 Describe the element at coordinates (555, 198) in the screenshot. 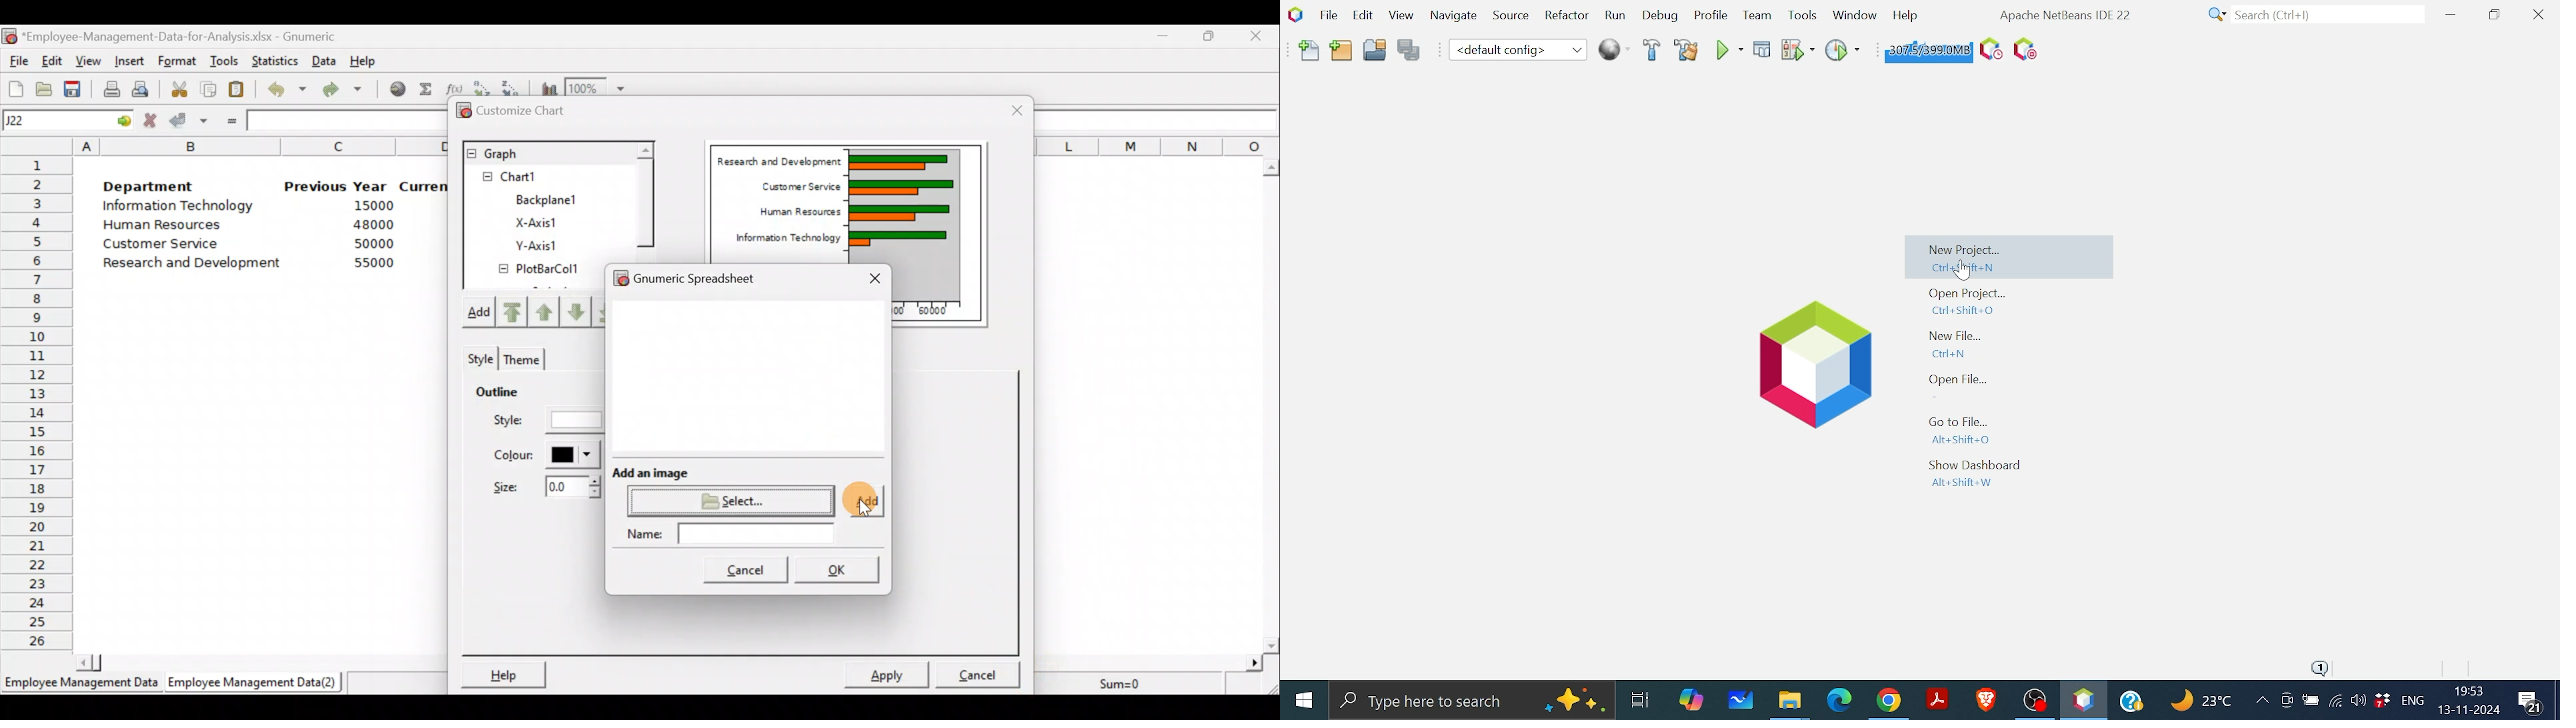

I see `BackPlane1` at that location.